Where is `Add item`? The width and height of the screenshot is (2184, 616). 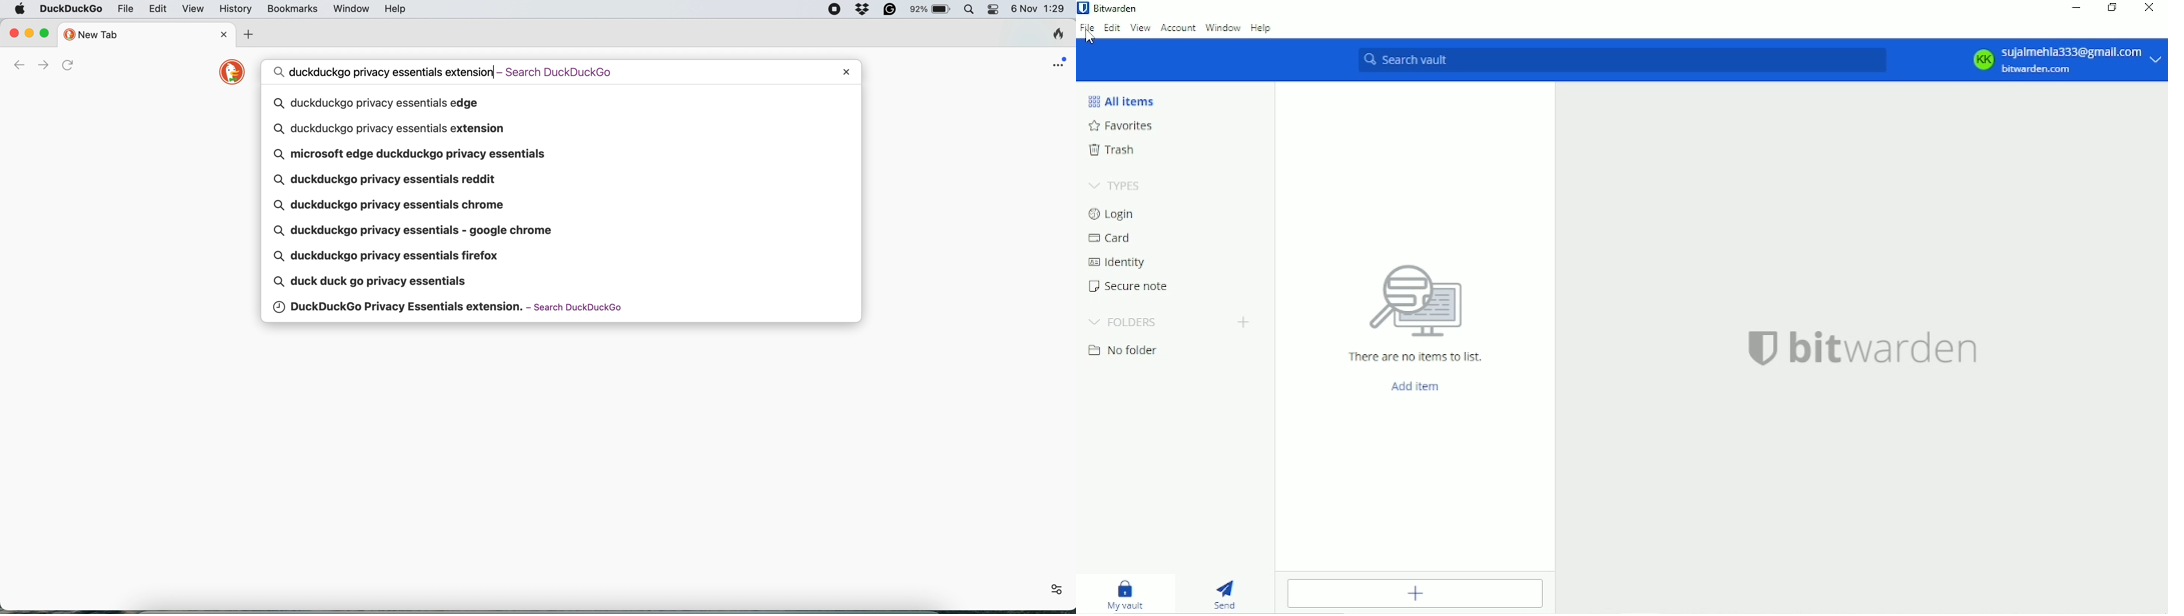 Add item is located at coordinates (1411, 386).